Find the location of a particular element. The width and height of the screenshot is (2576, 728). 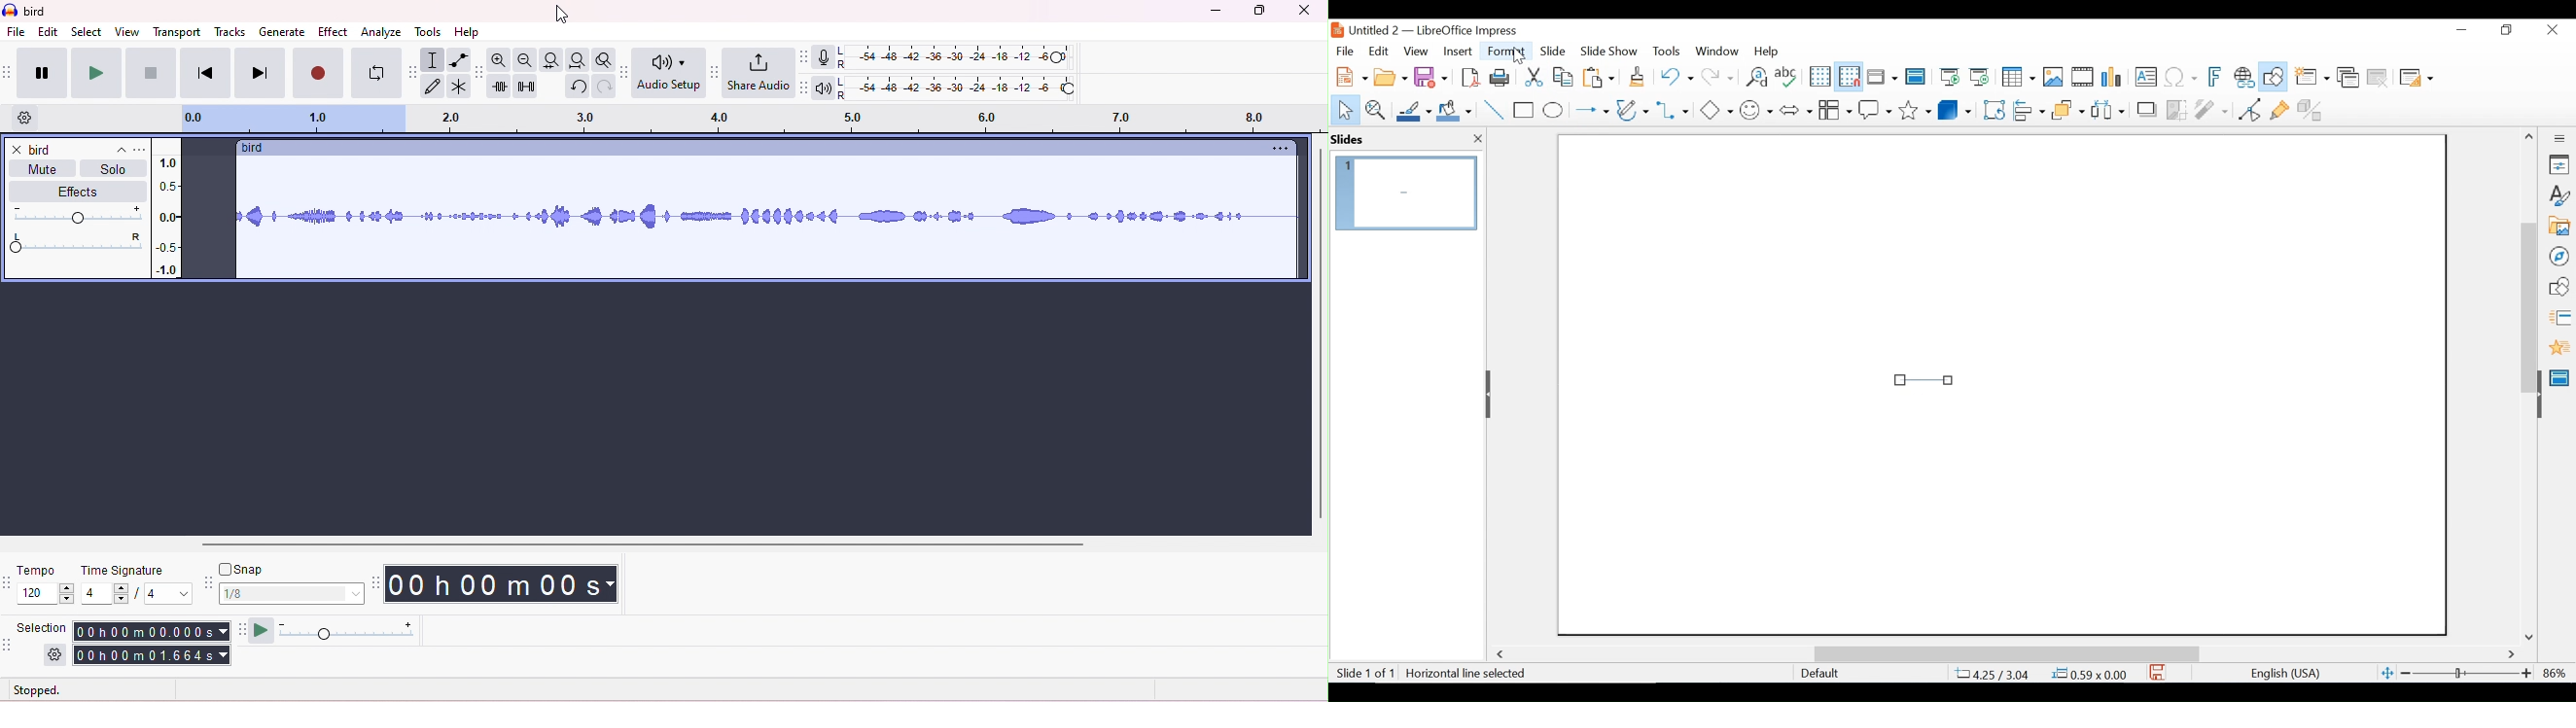

 is located at coordinates (1634, 109).